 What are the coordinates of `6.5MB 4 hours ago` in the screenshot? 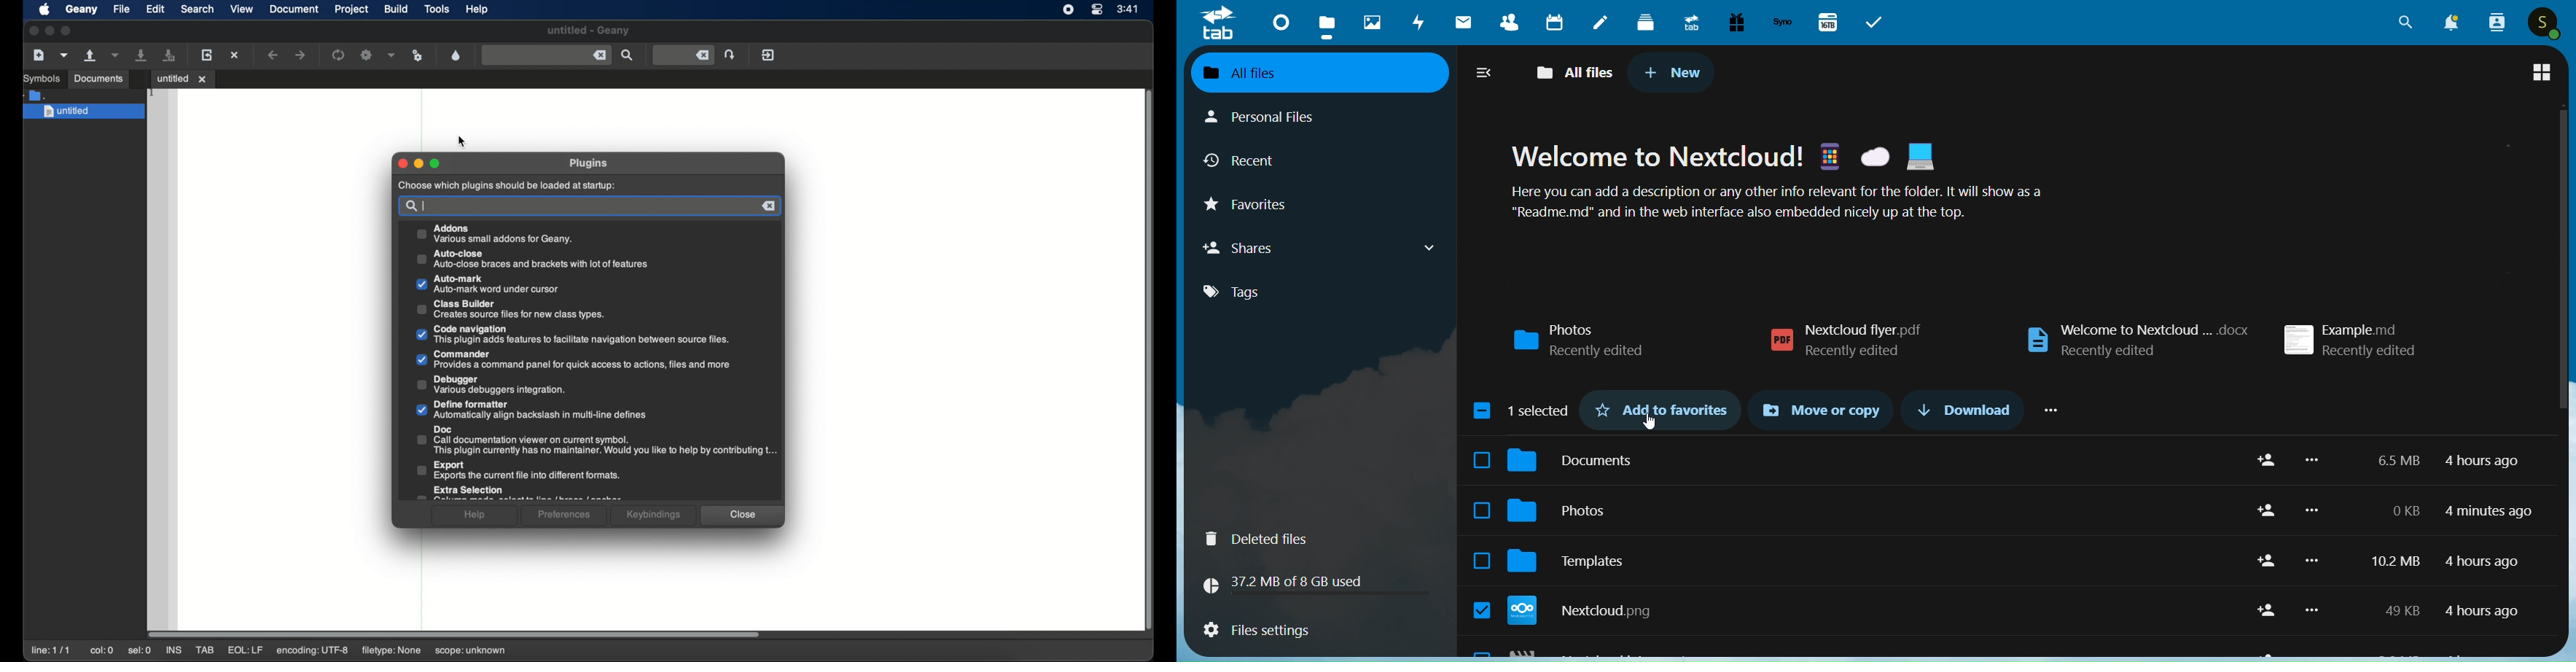 It's located at (2448, 461).